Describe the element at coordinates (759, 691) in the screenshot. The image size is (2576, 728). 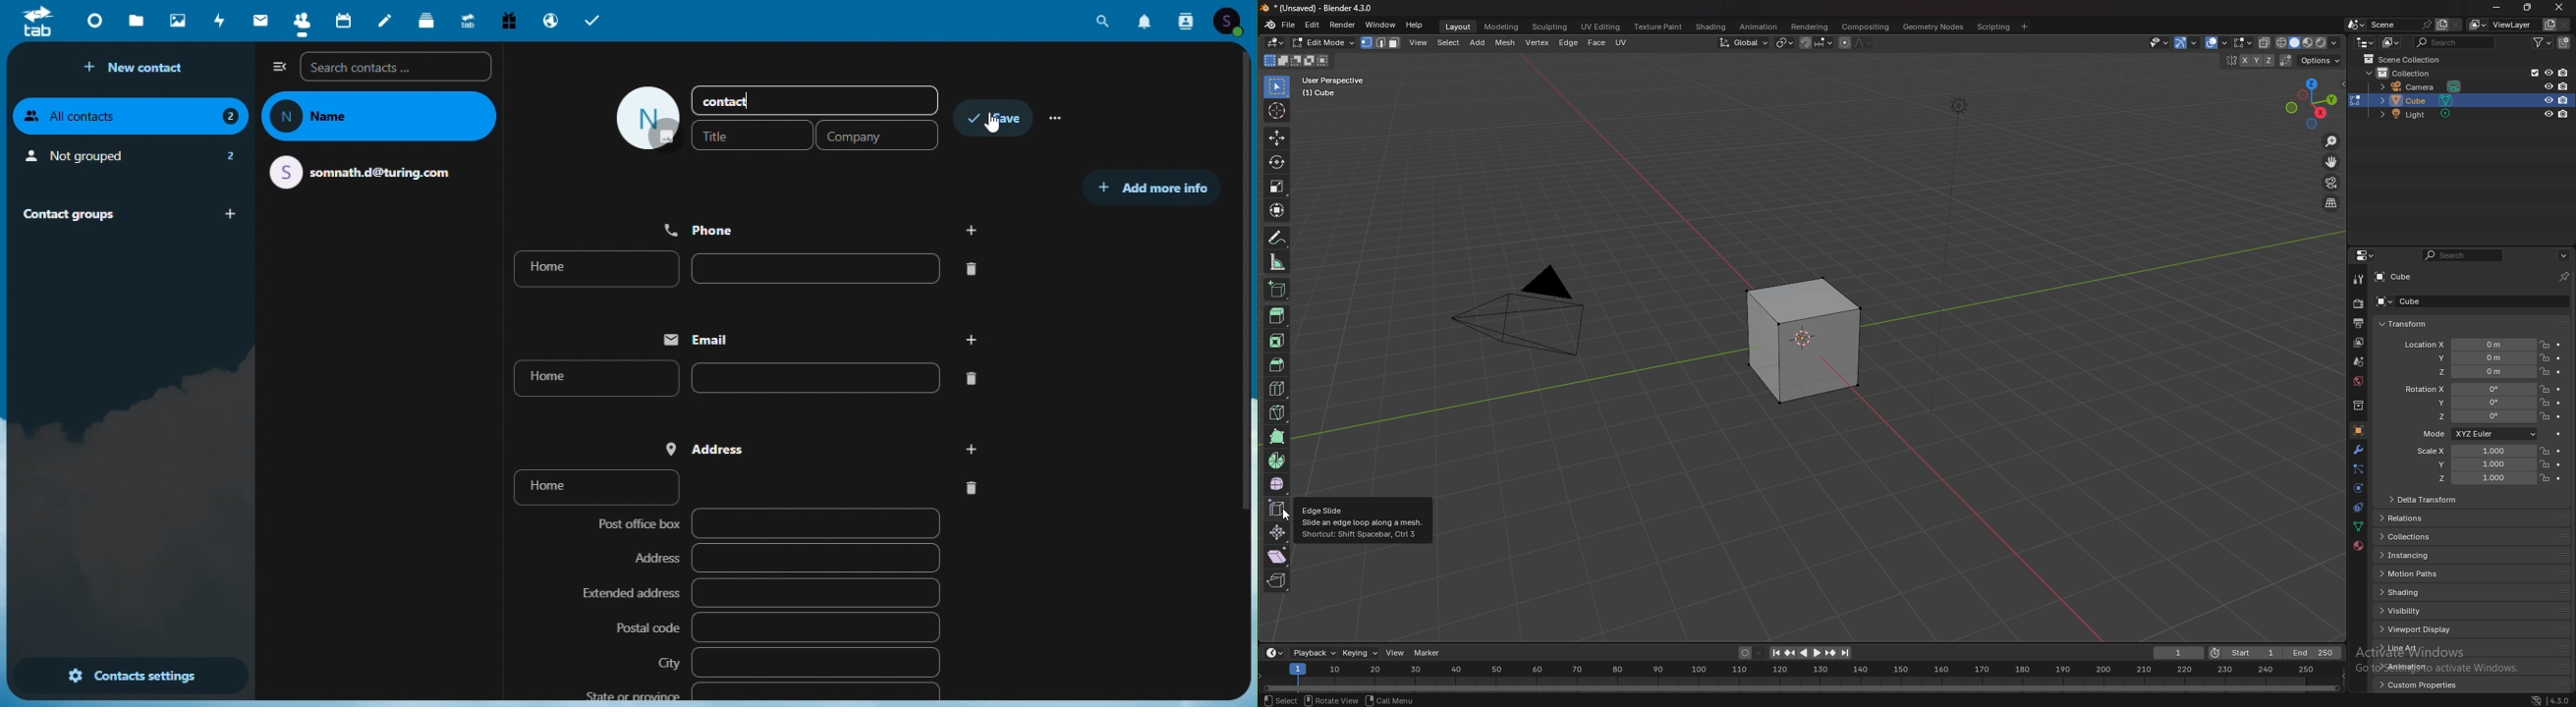
I see `State or province` at that location.